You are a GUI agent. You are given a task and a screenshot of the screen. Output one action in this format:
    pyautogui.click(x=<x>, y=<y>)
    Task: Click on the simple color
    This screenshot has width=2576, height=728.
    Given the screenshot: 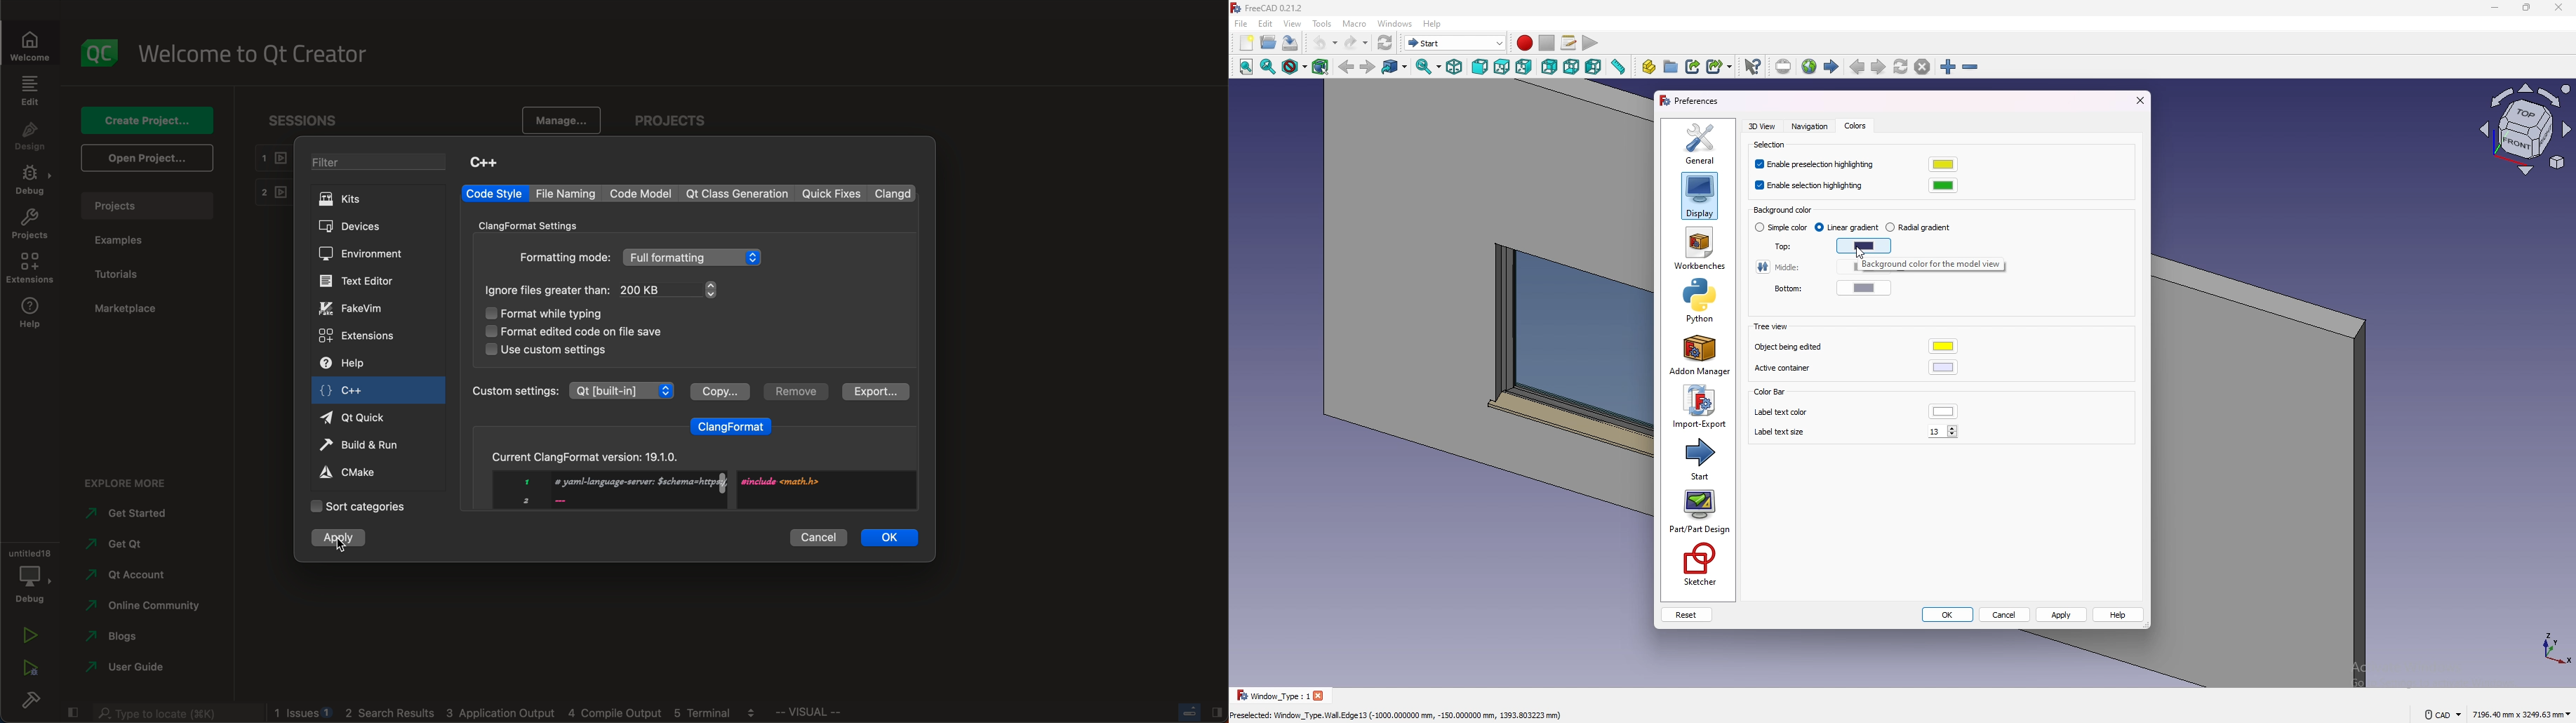 What is the action you would take?
    pyautogui.click(x=1782, y=228)
    